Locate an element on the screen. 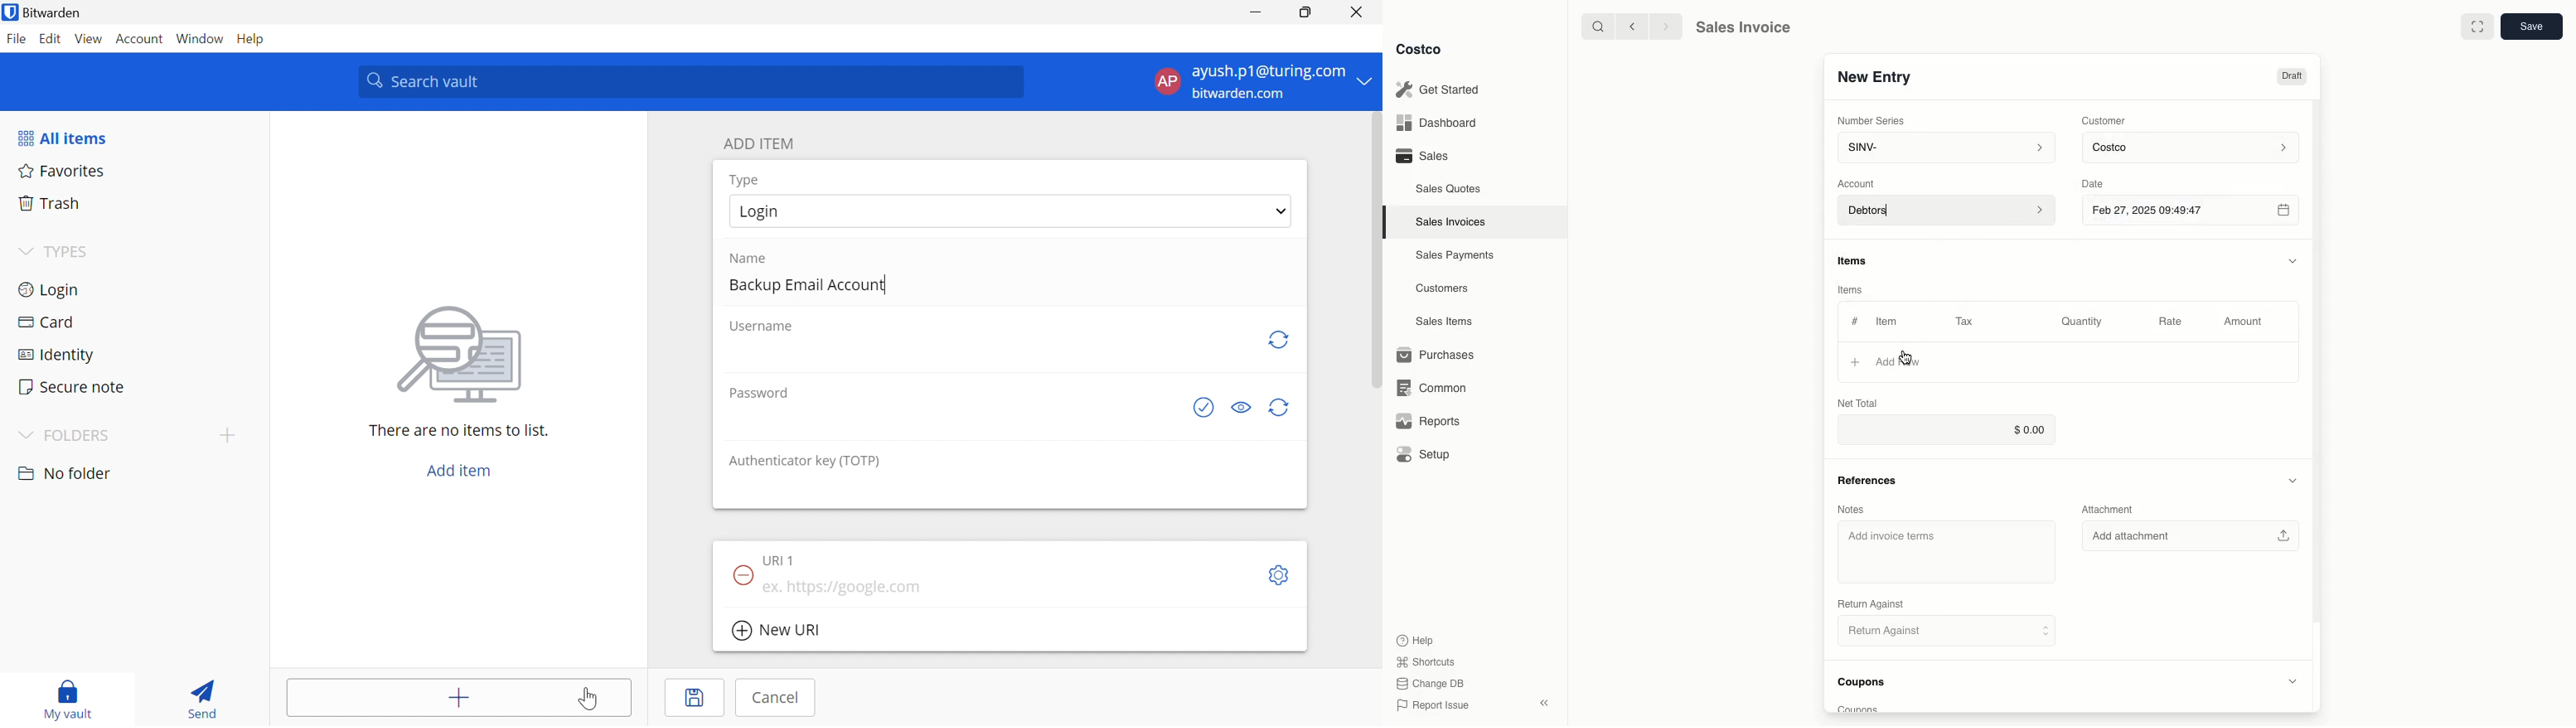  FOLDERS is located at coordinates (66, 434).